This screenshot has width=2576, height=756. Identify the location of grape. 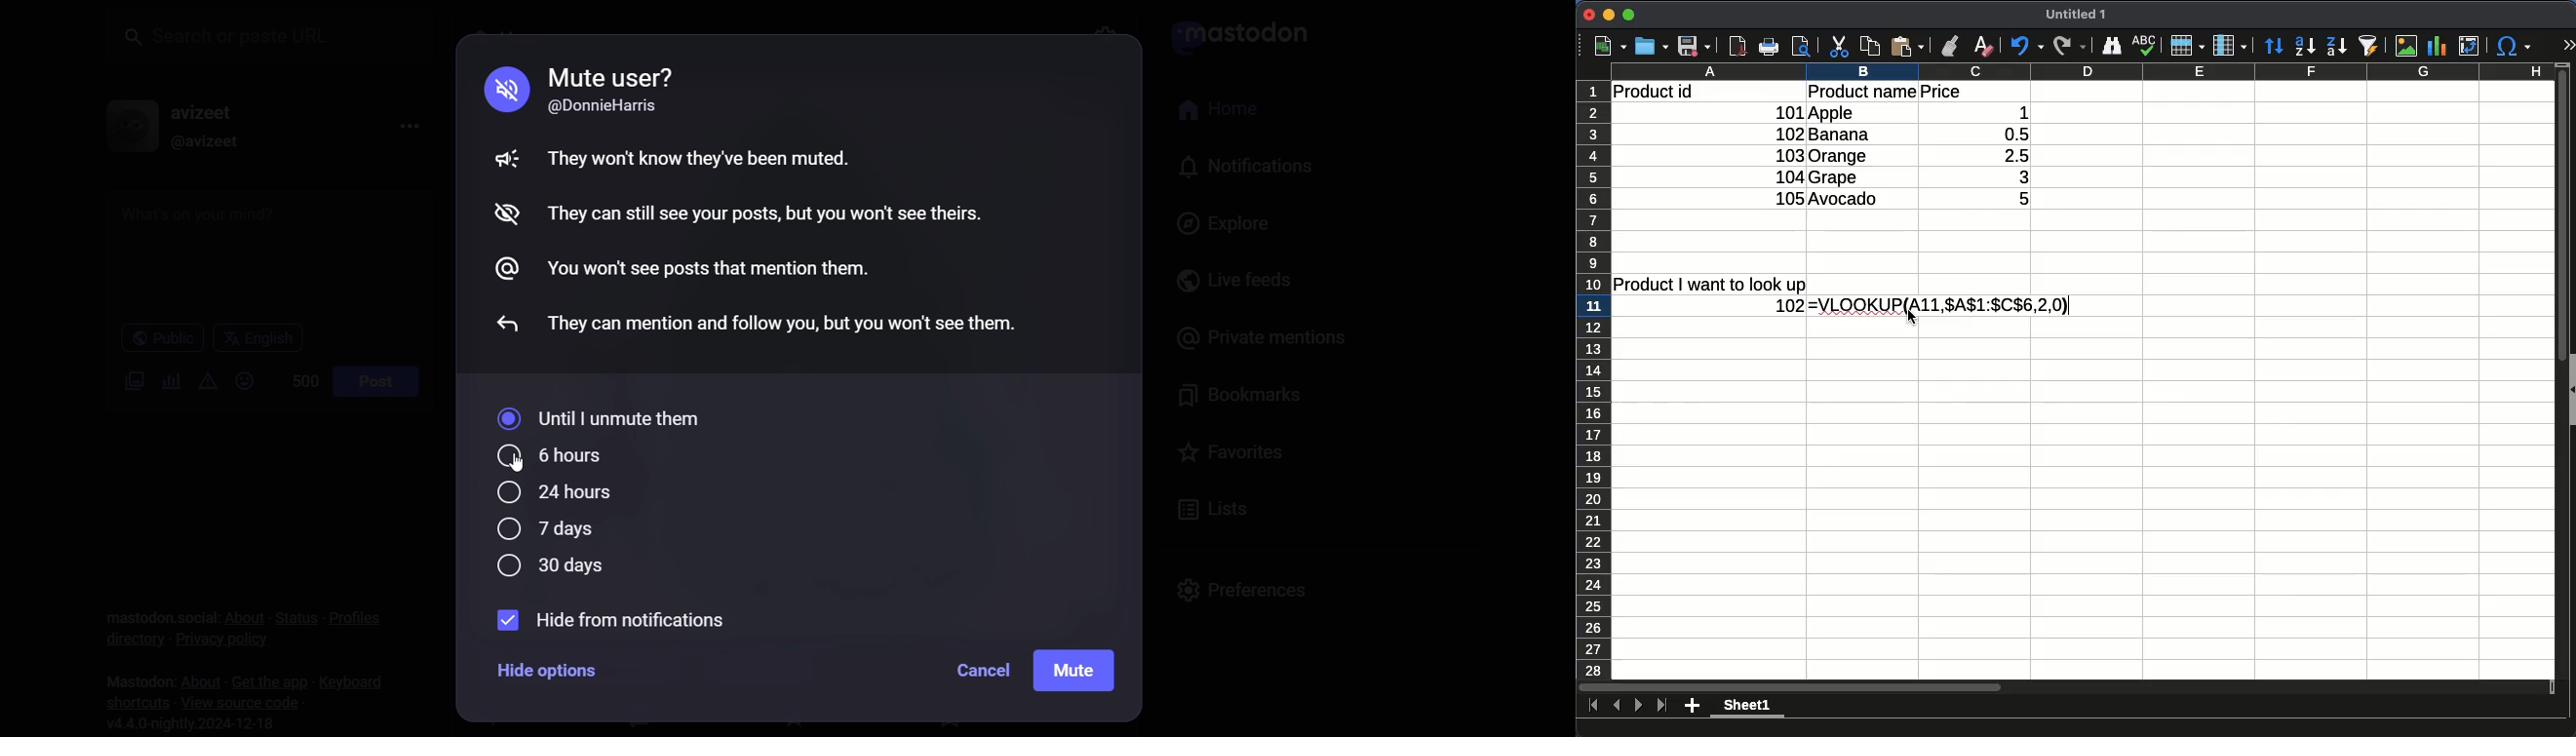
(1834, 178).